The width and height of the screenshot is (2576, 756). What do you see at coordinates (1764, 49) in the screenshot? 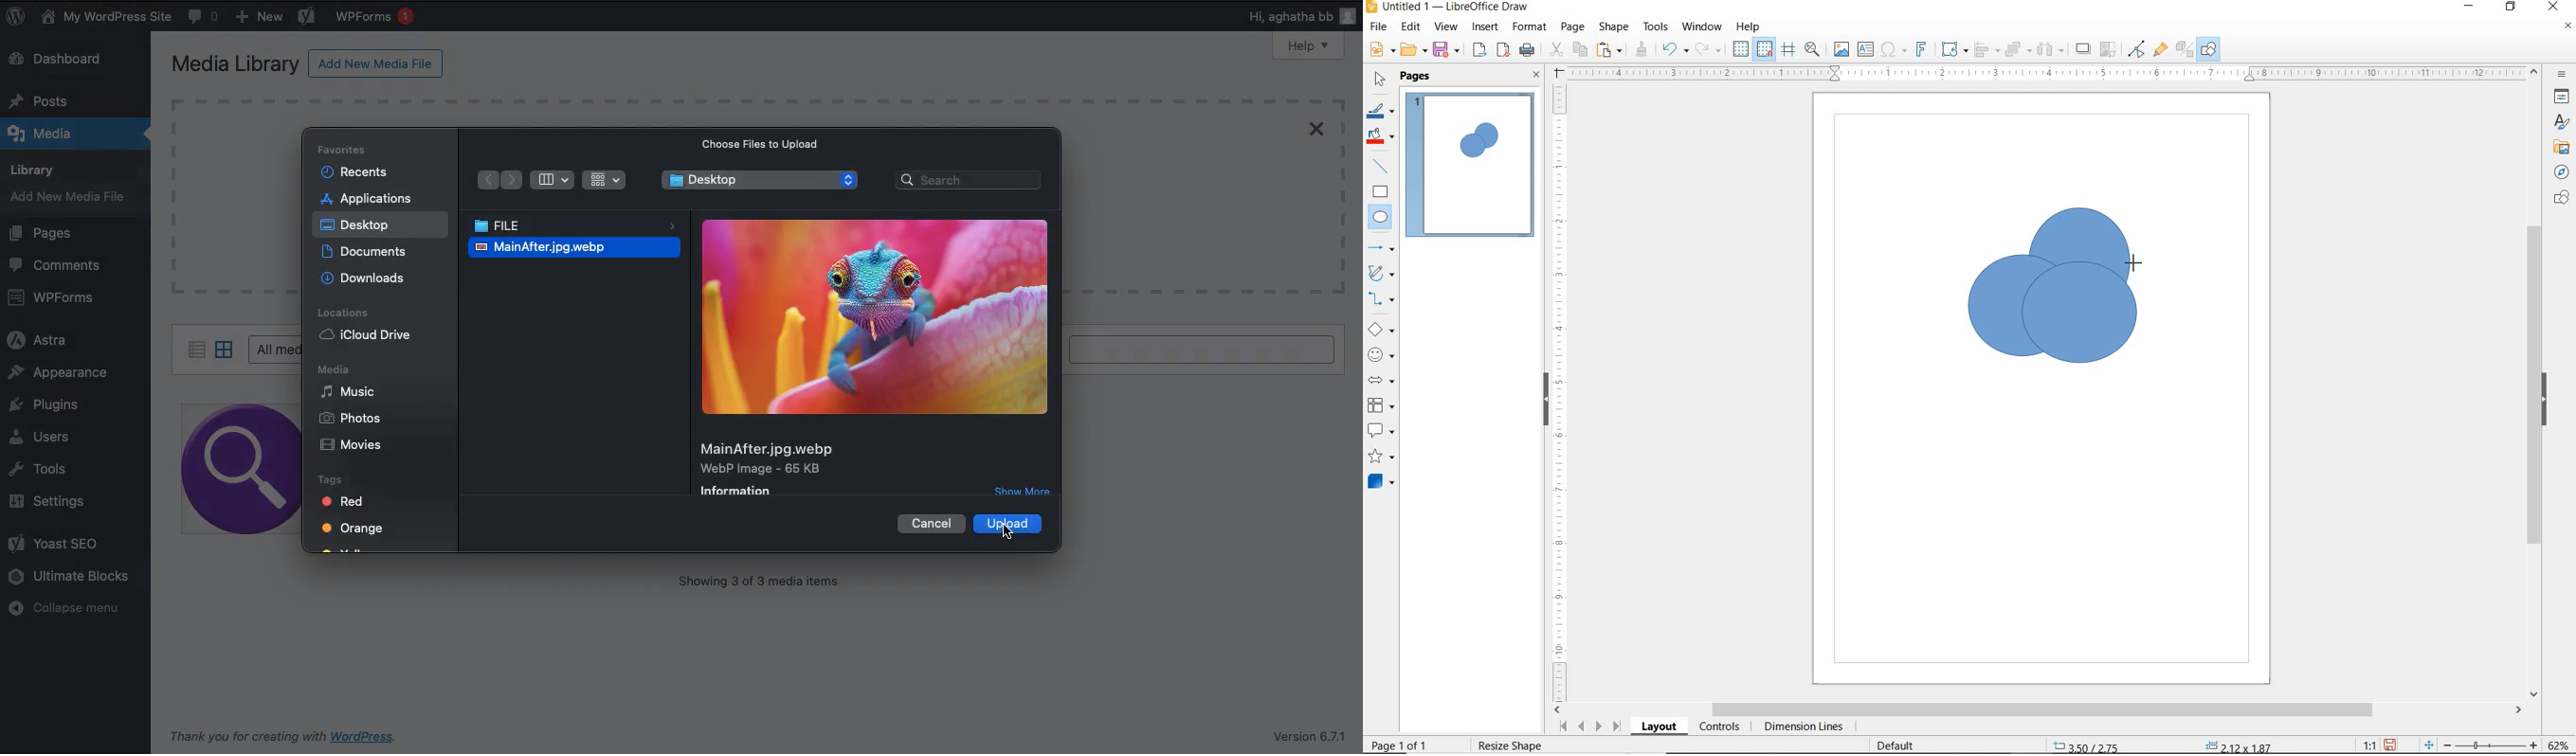
I see `SNAP TO GRID` at bounding box center [1764, 49].